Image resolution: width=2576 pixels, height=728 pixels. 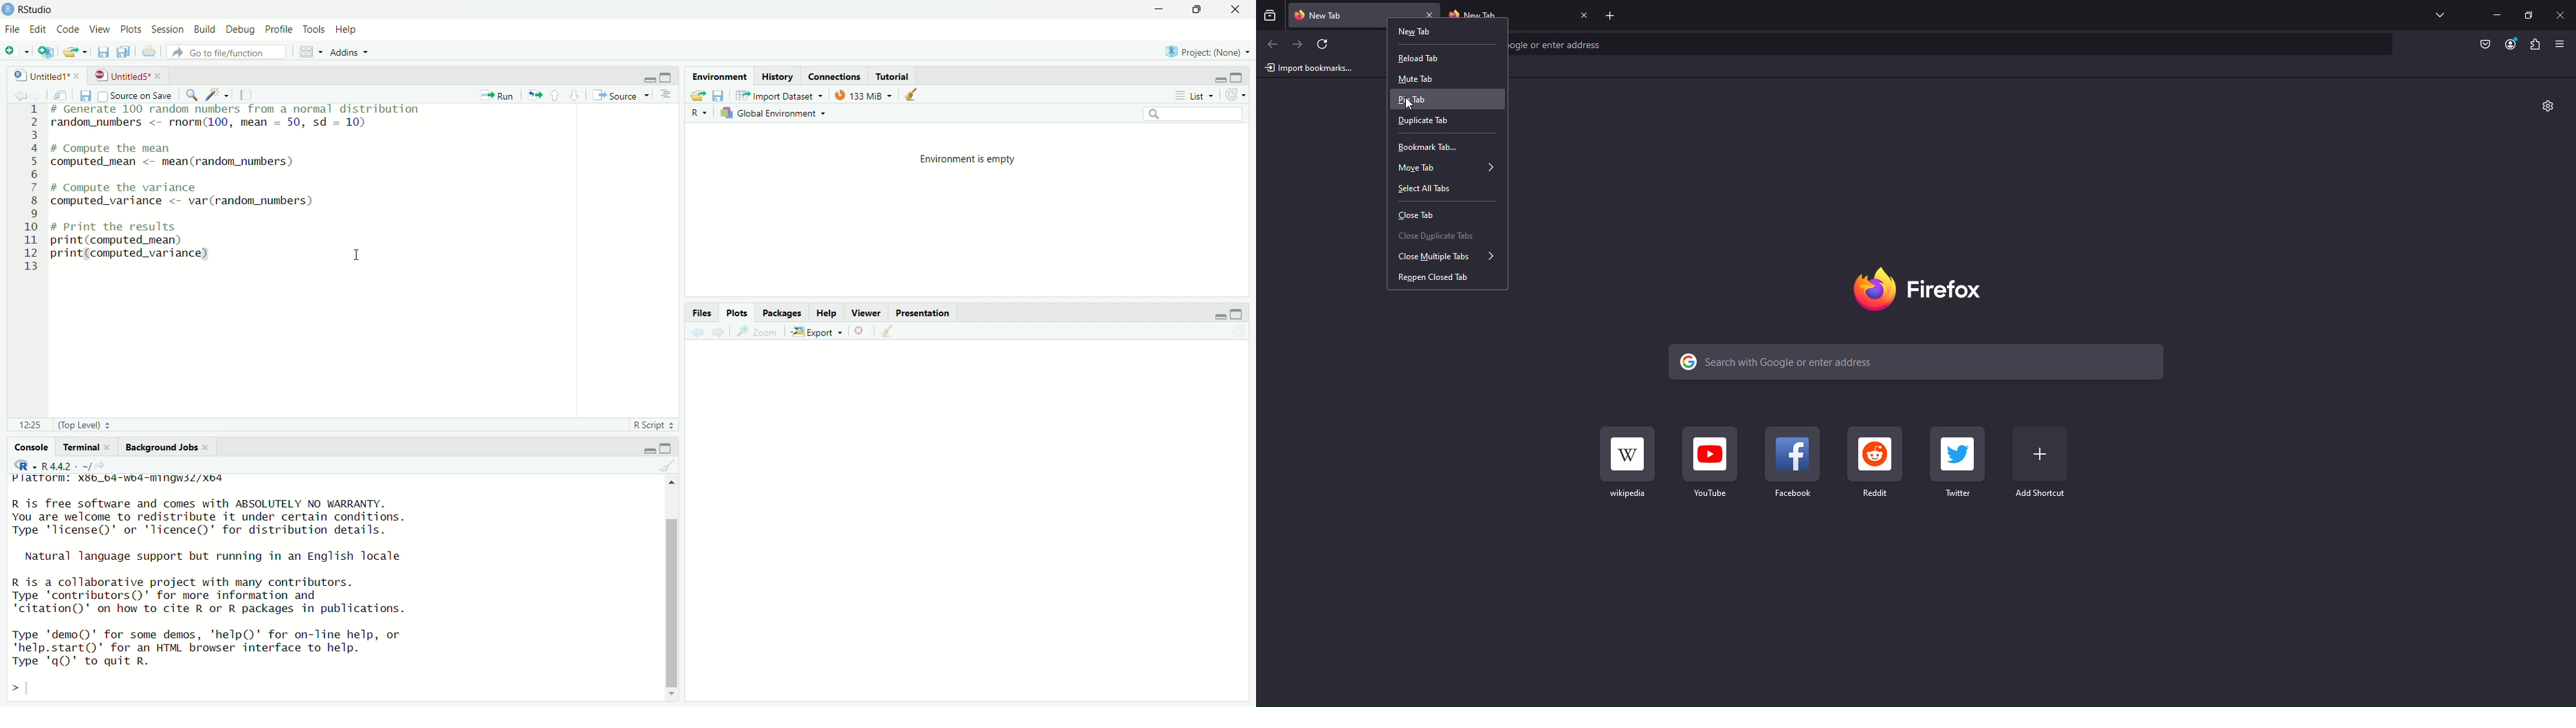 What do you see at coordinates (1614, 14) in the screenshot?
I see `Add New Tab` at bounding box center [1614, 14].